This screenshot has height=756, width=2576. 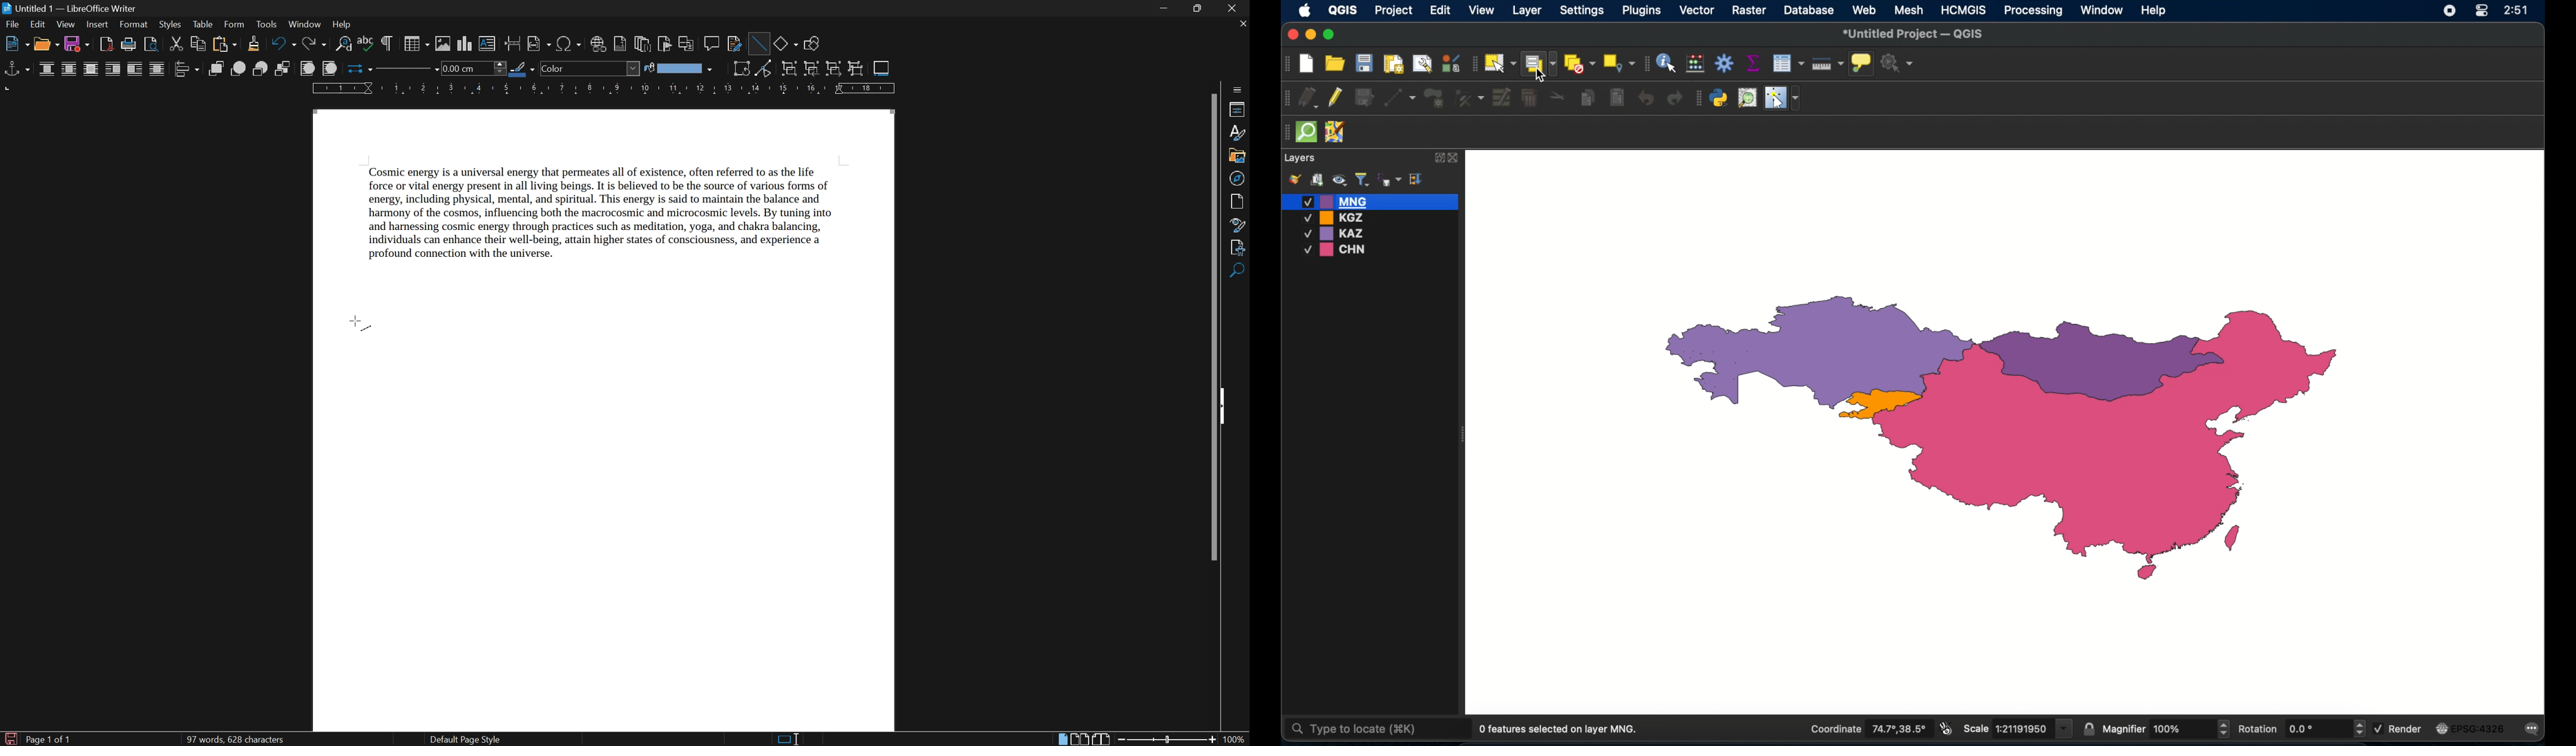 I want to click on processing, so click(x=2034, y=11).